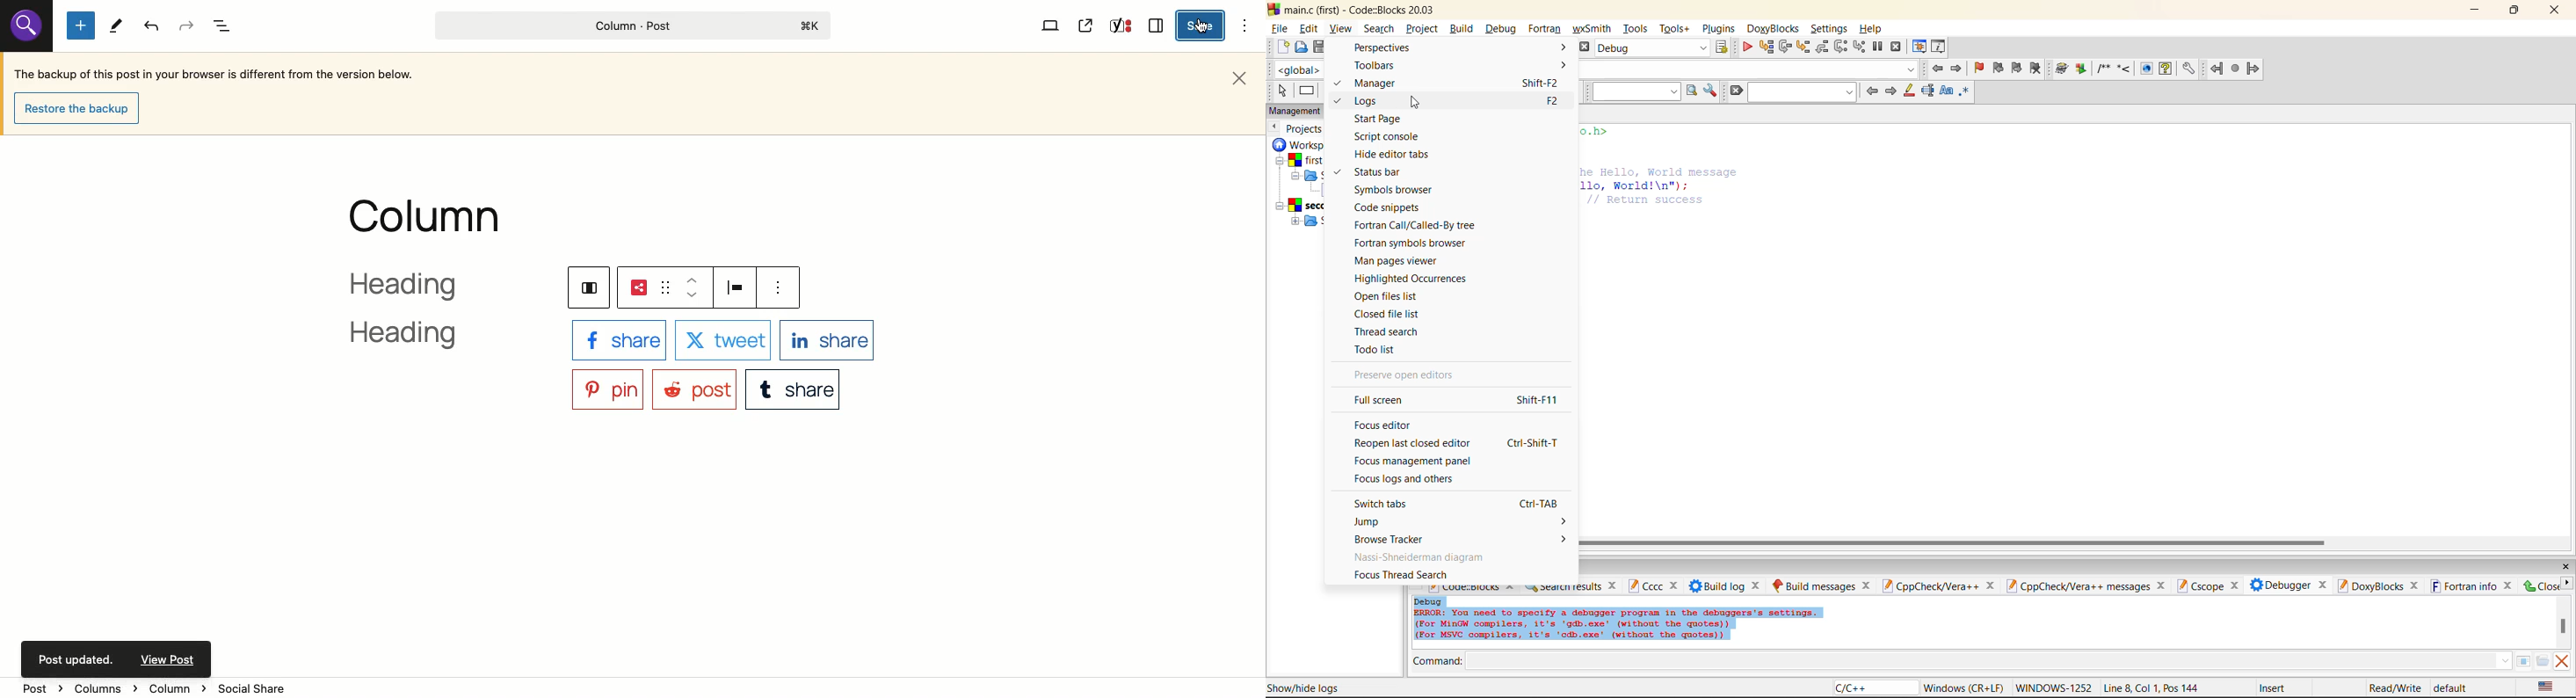 The height and width of the screenshot is (700, 2576). I want to click on step out, so click(1823, 46).